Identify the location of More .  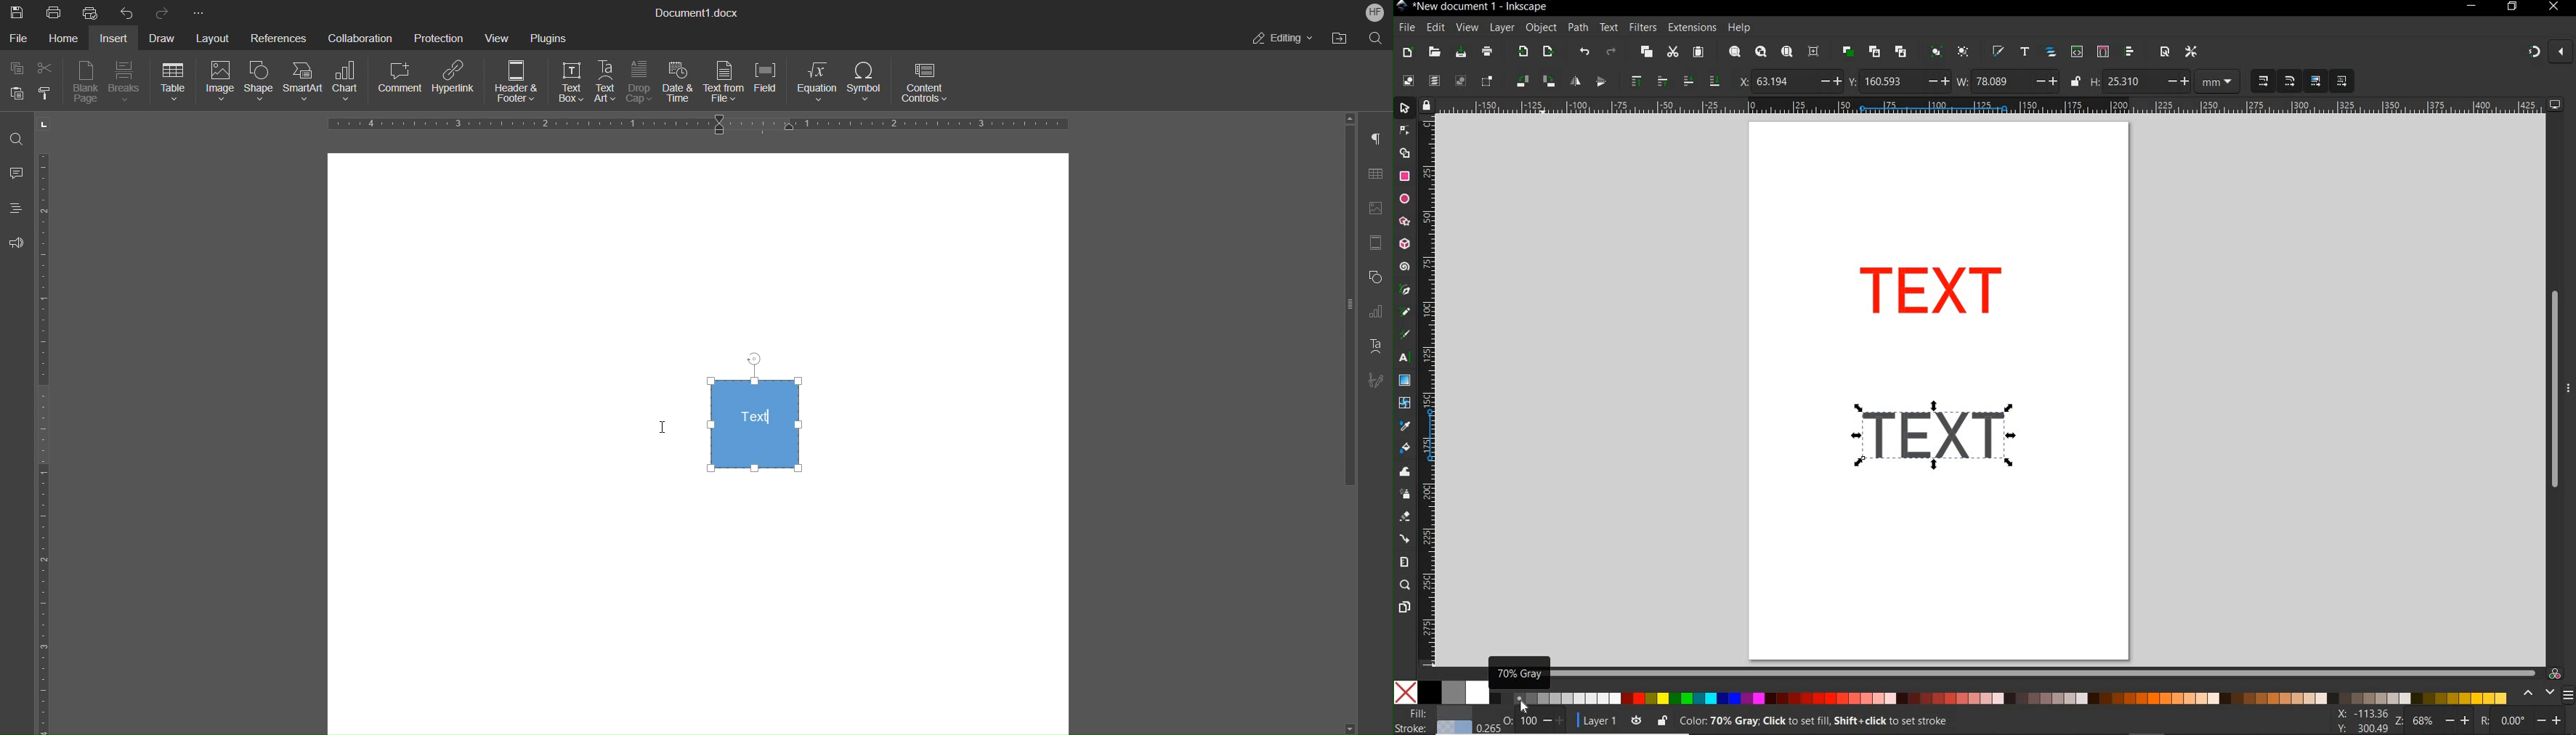
(2569, 394).